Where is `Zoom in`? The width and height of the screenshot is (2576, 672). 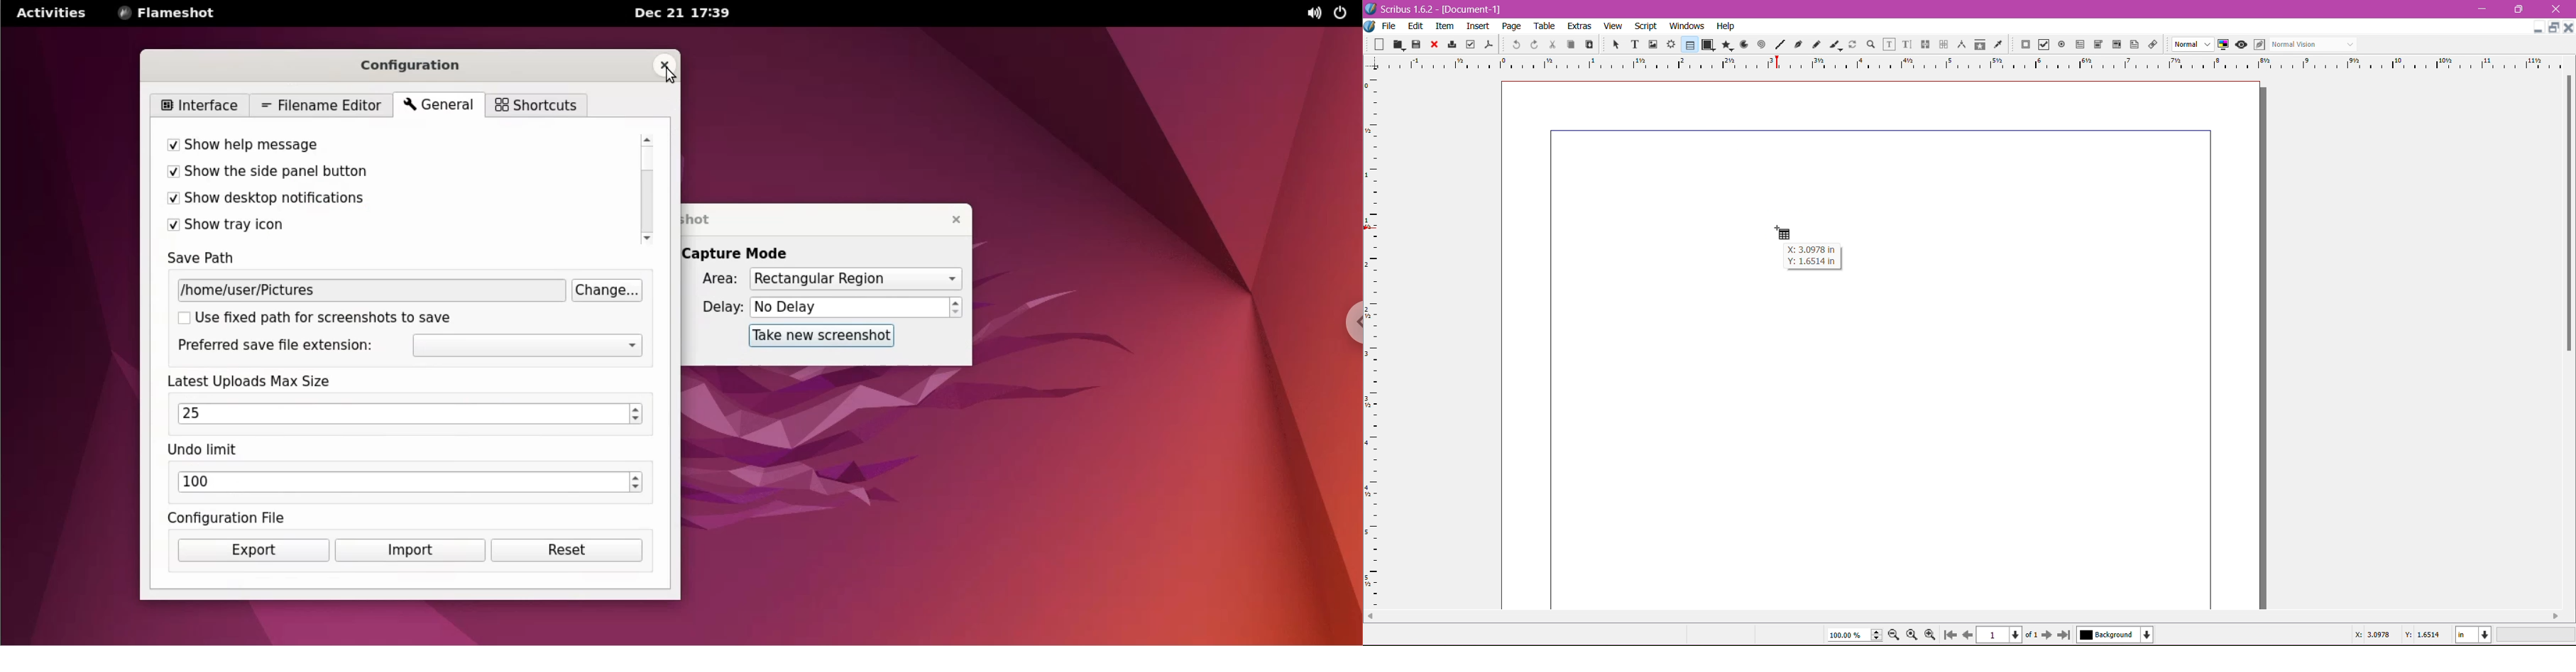
Zoom in is located at coordinates (1931, 635).